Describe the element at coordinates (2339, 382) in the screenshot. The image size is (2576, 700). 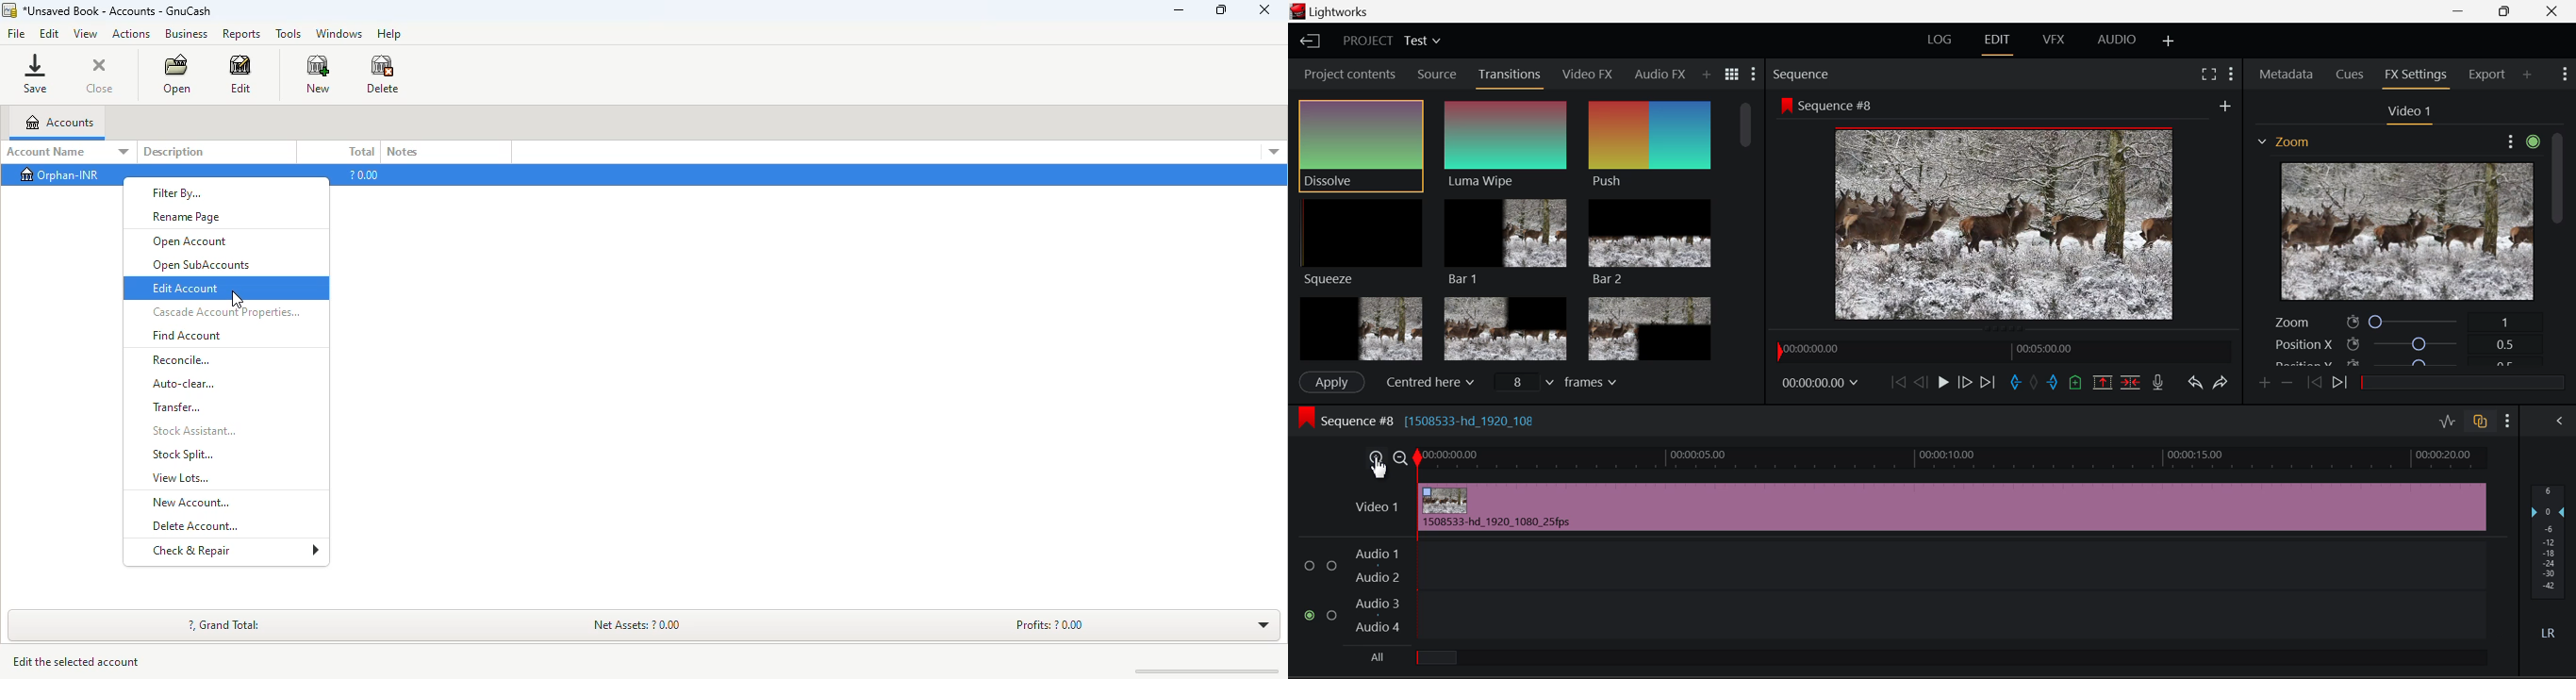
I see `Next keyframe` at that location.